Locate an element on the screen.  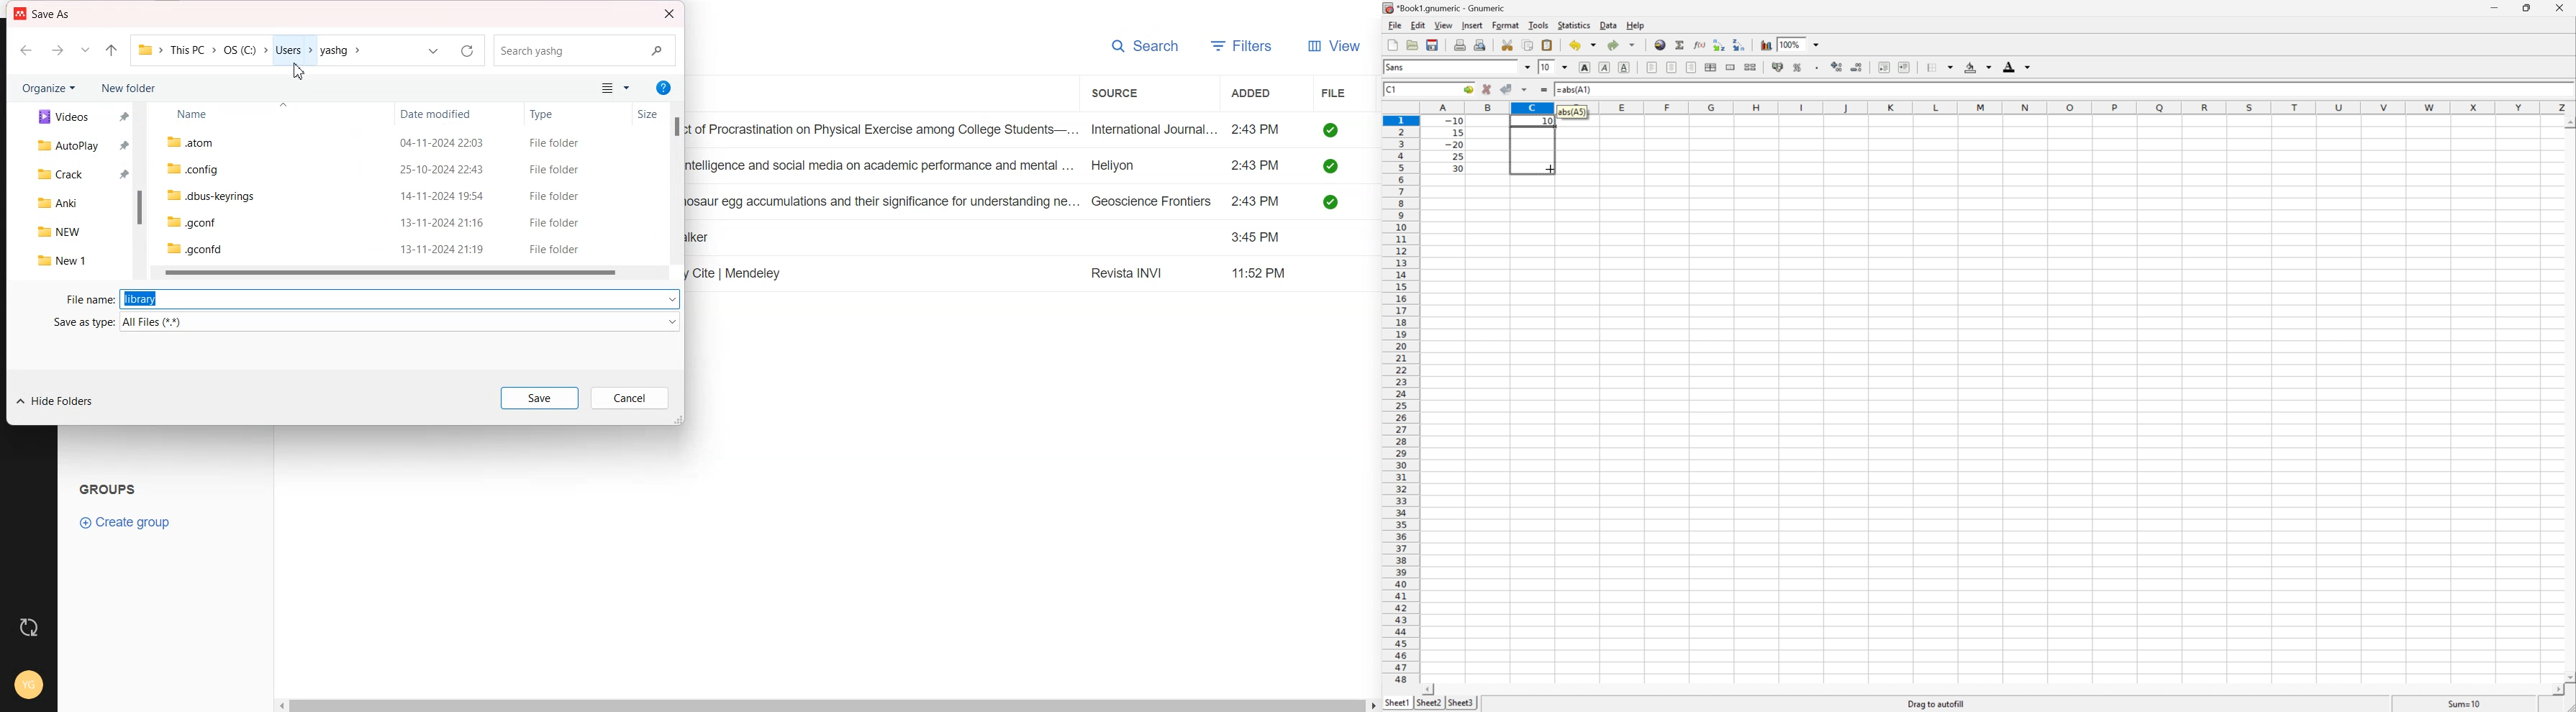
Increase indent, and align the content to the left is located at coordinates (1903, 67).